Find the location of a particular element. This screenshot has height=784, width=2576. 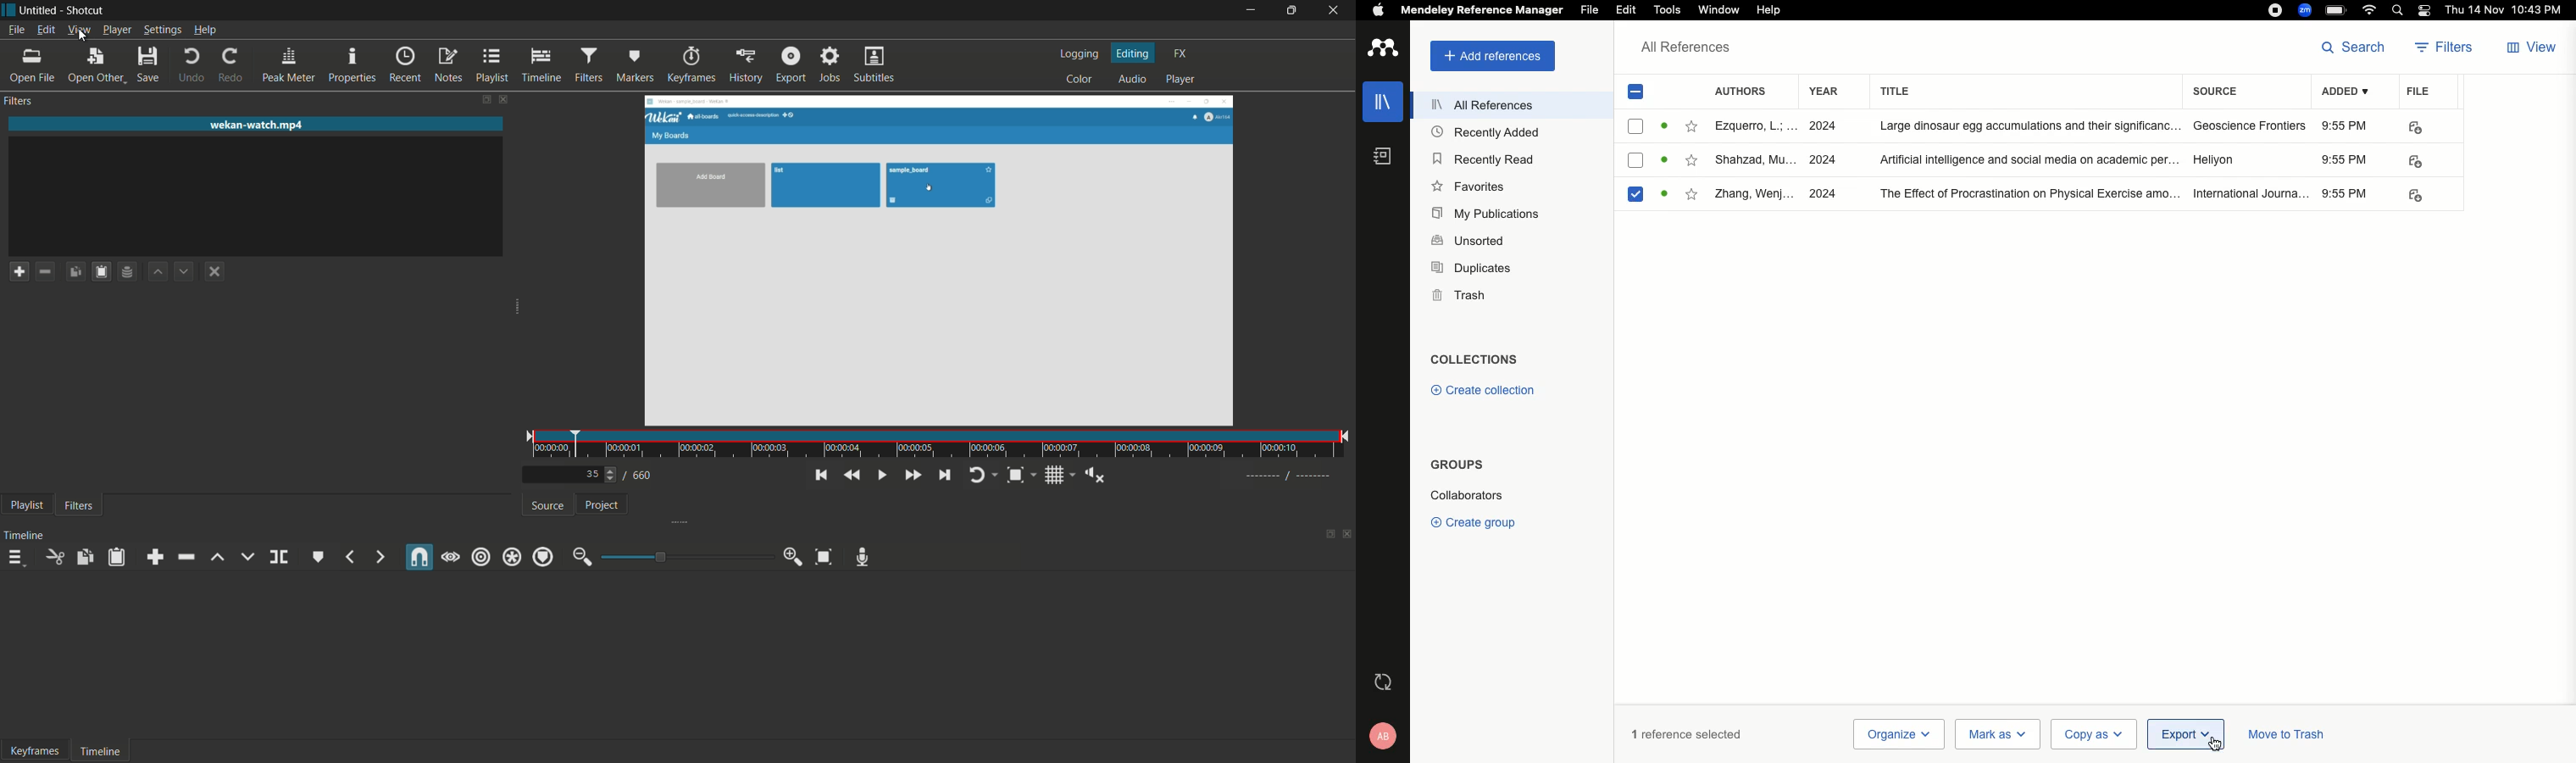

Apple logo is located at coordinates (1378, 10).